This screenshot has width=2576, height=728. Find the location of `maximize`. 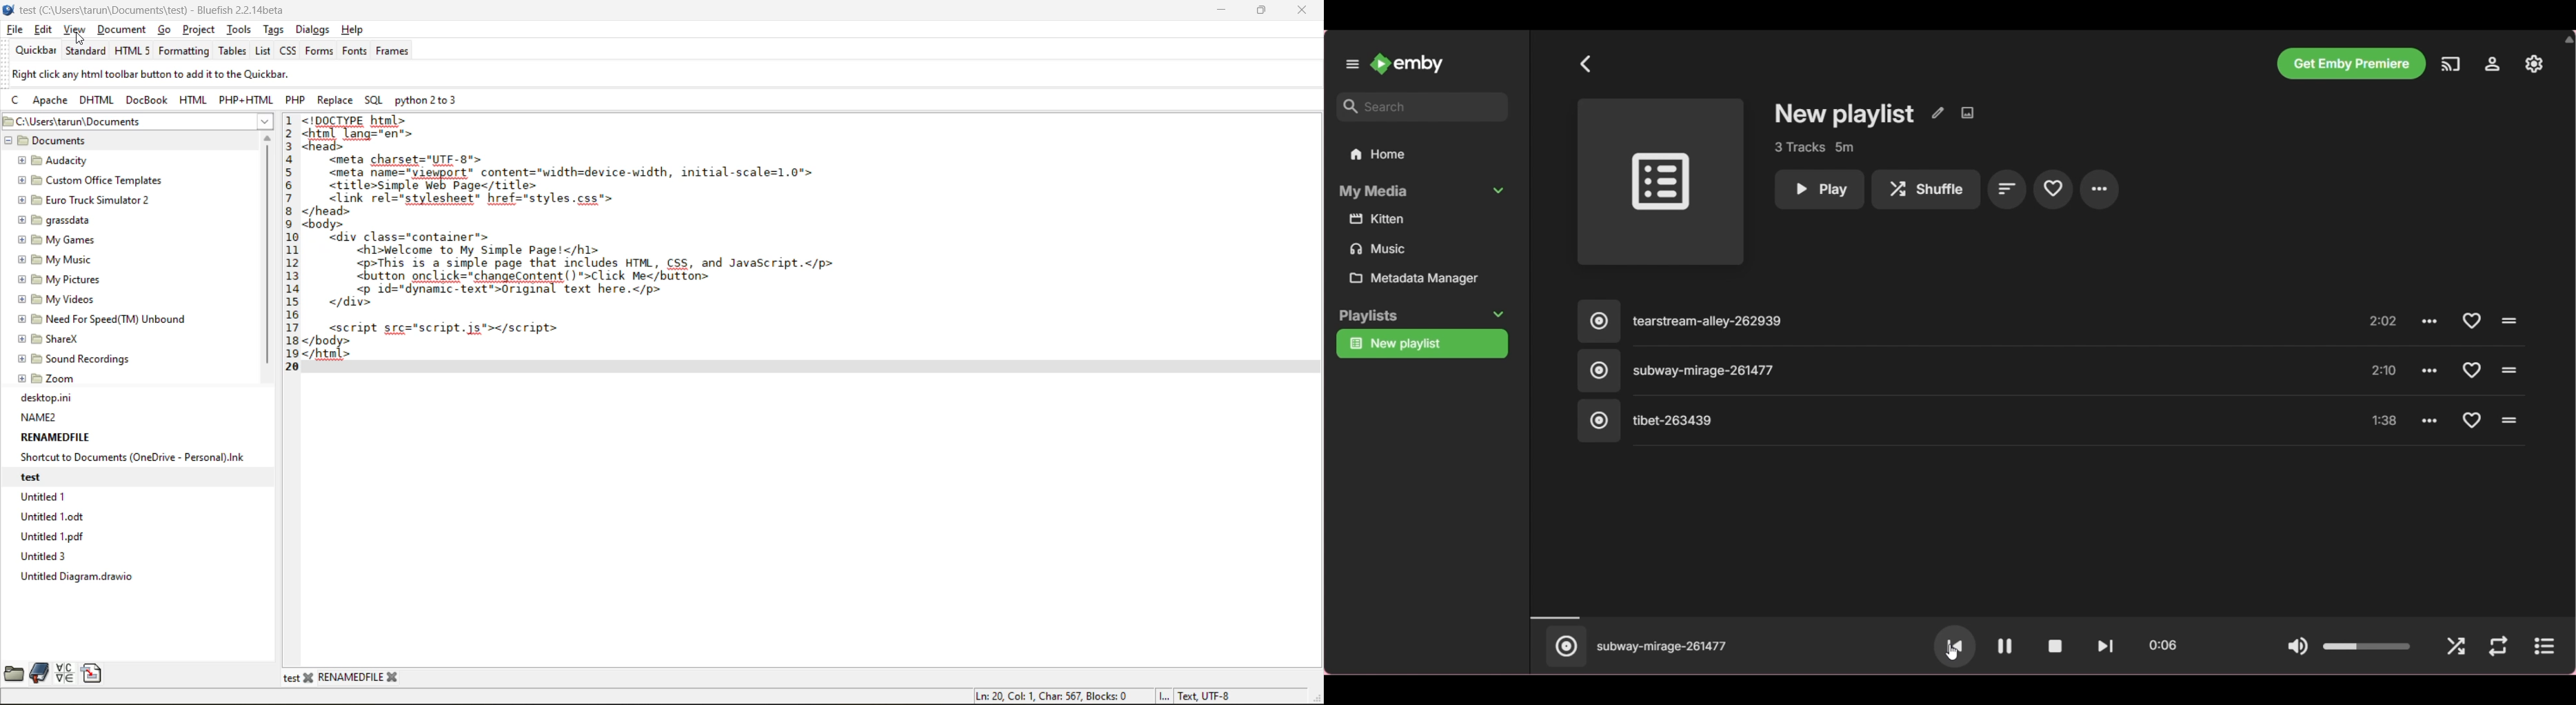

maximize is located at coordinates (1266, 10).